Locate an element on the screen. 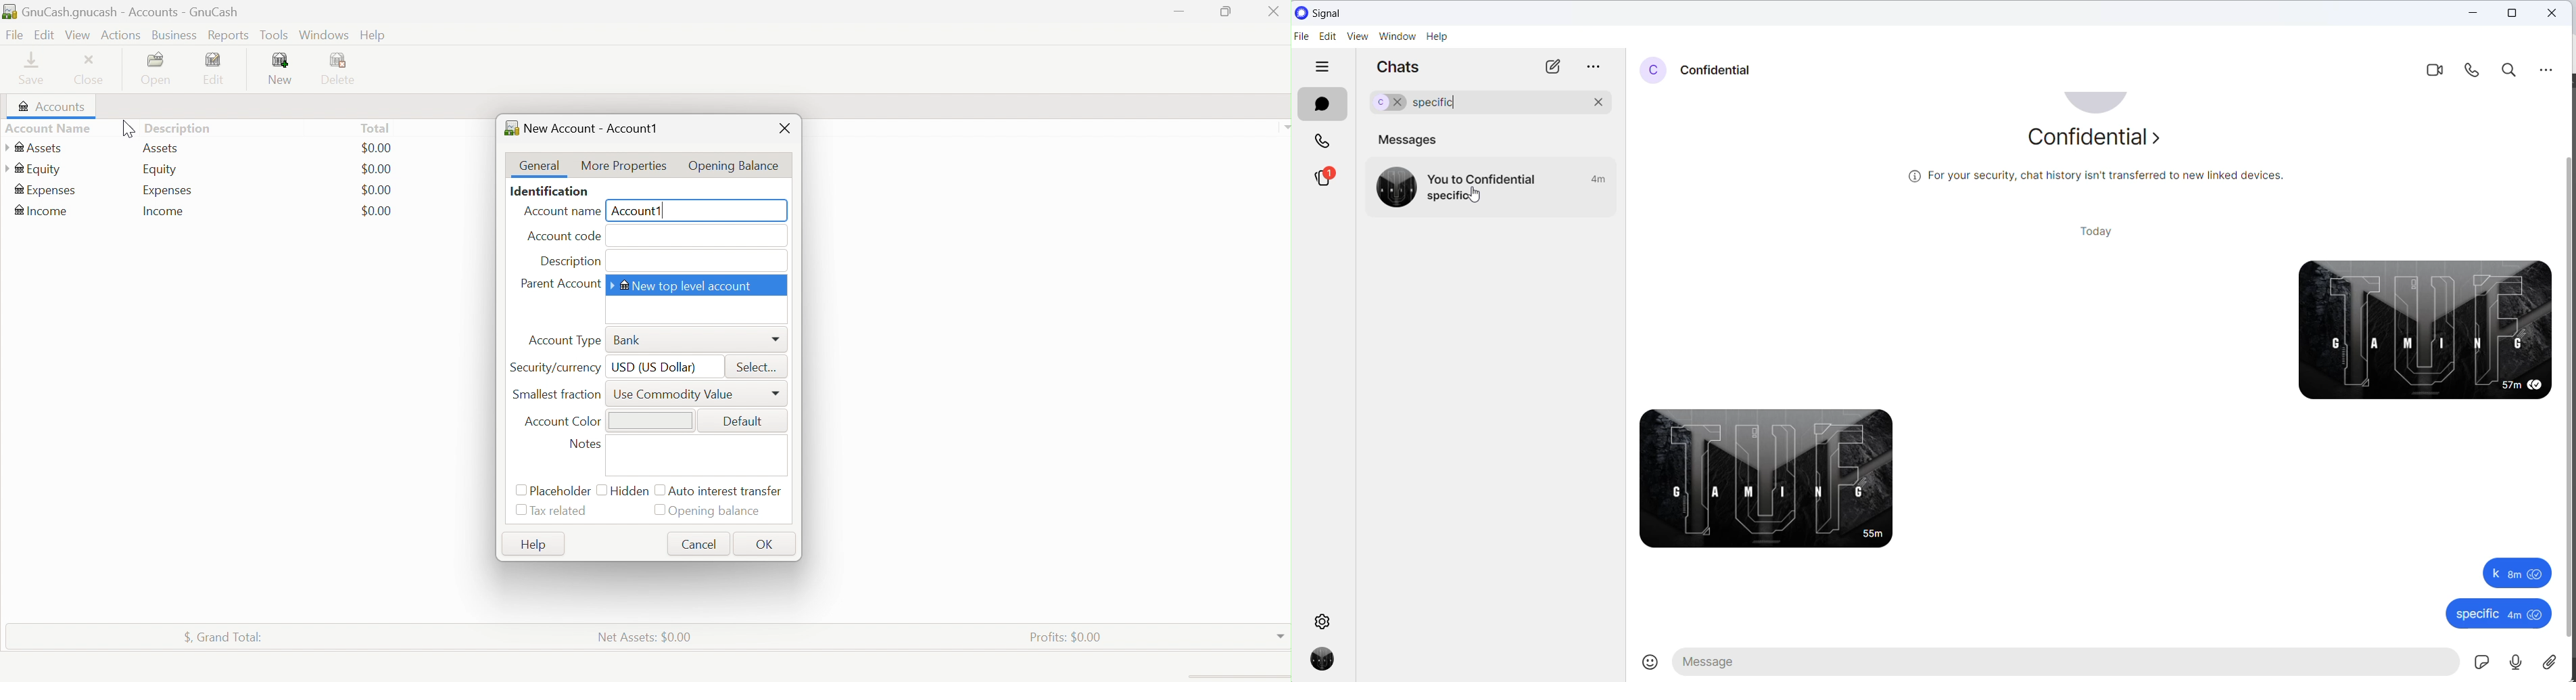 The width and height of the screenshot is (2576, 700). Delete is located at coordinates (343, 70).